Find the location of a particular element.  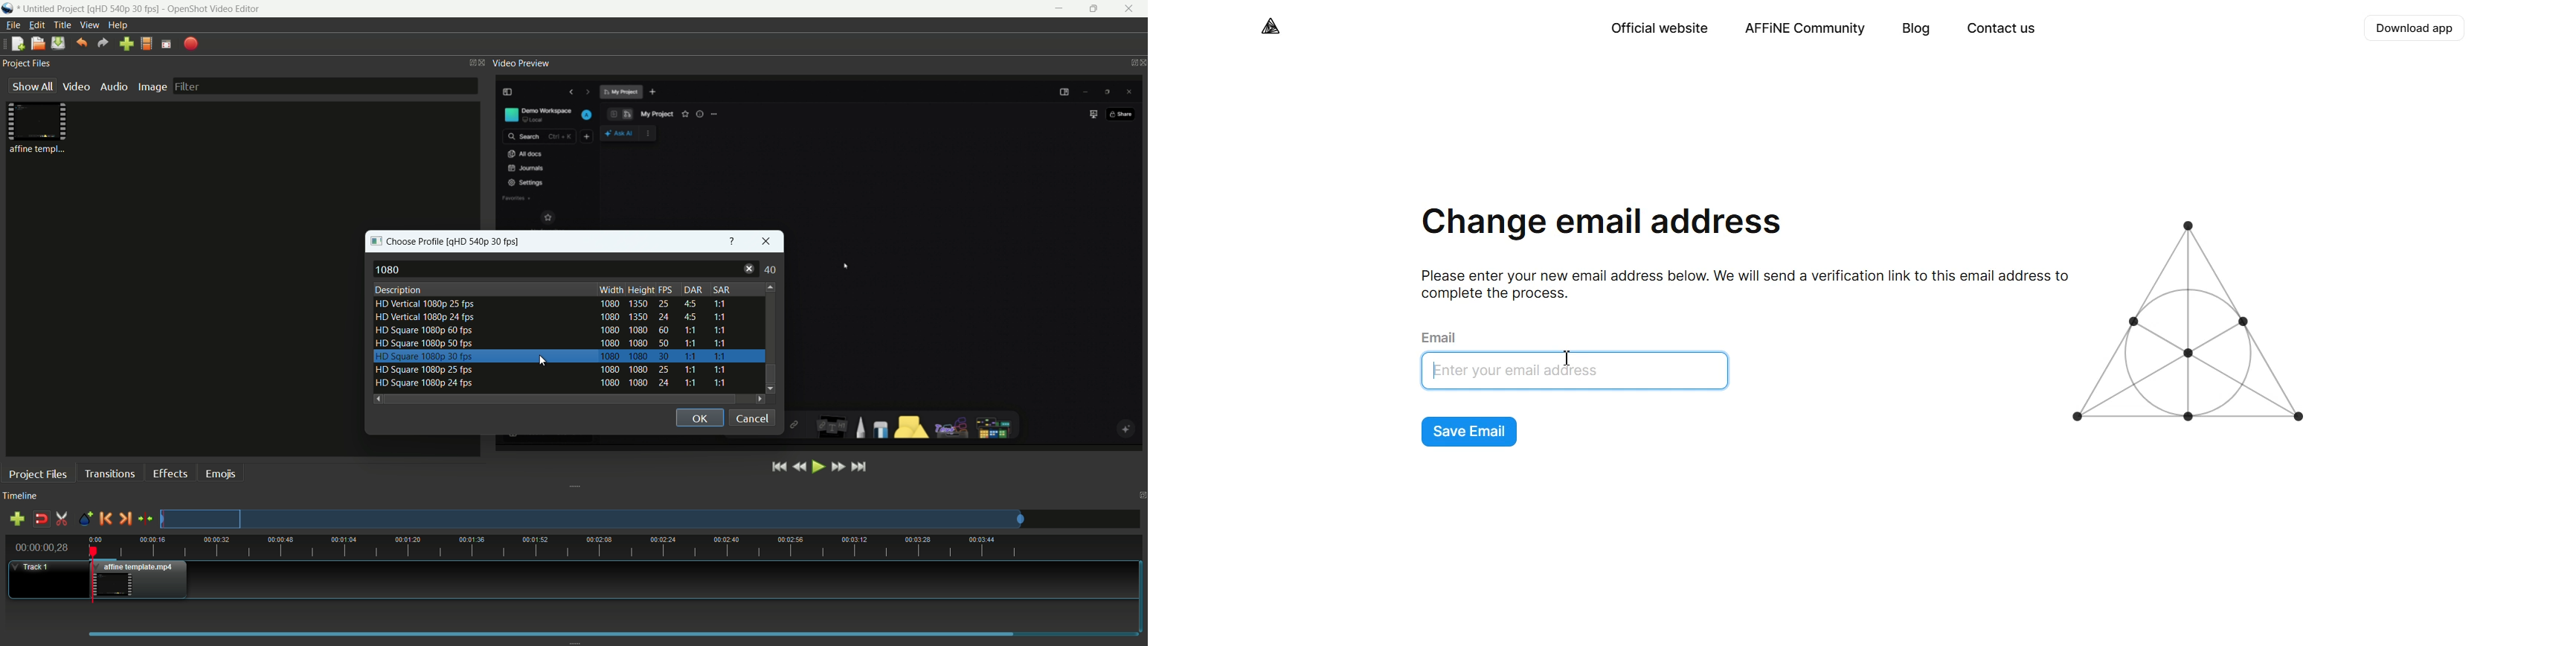

maximize is located at coordinates (1096, 9).